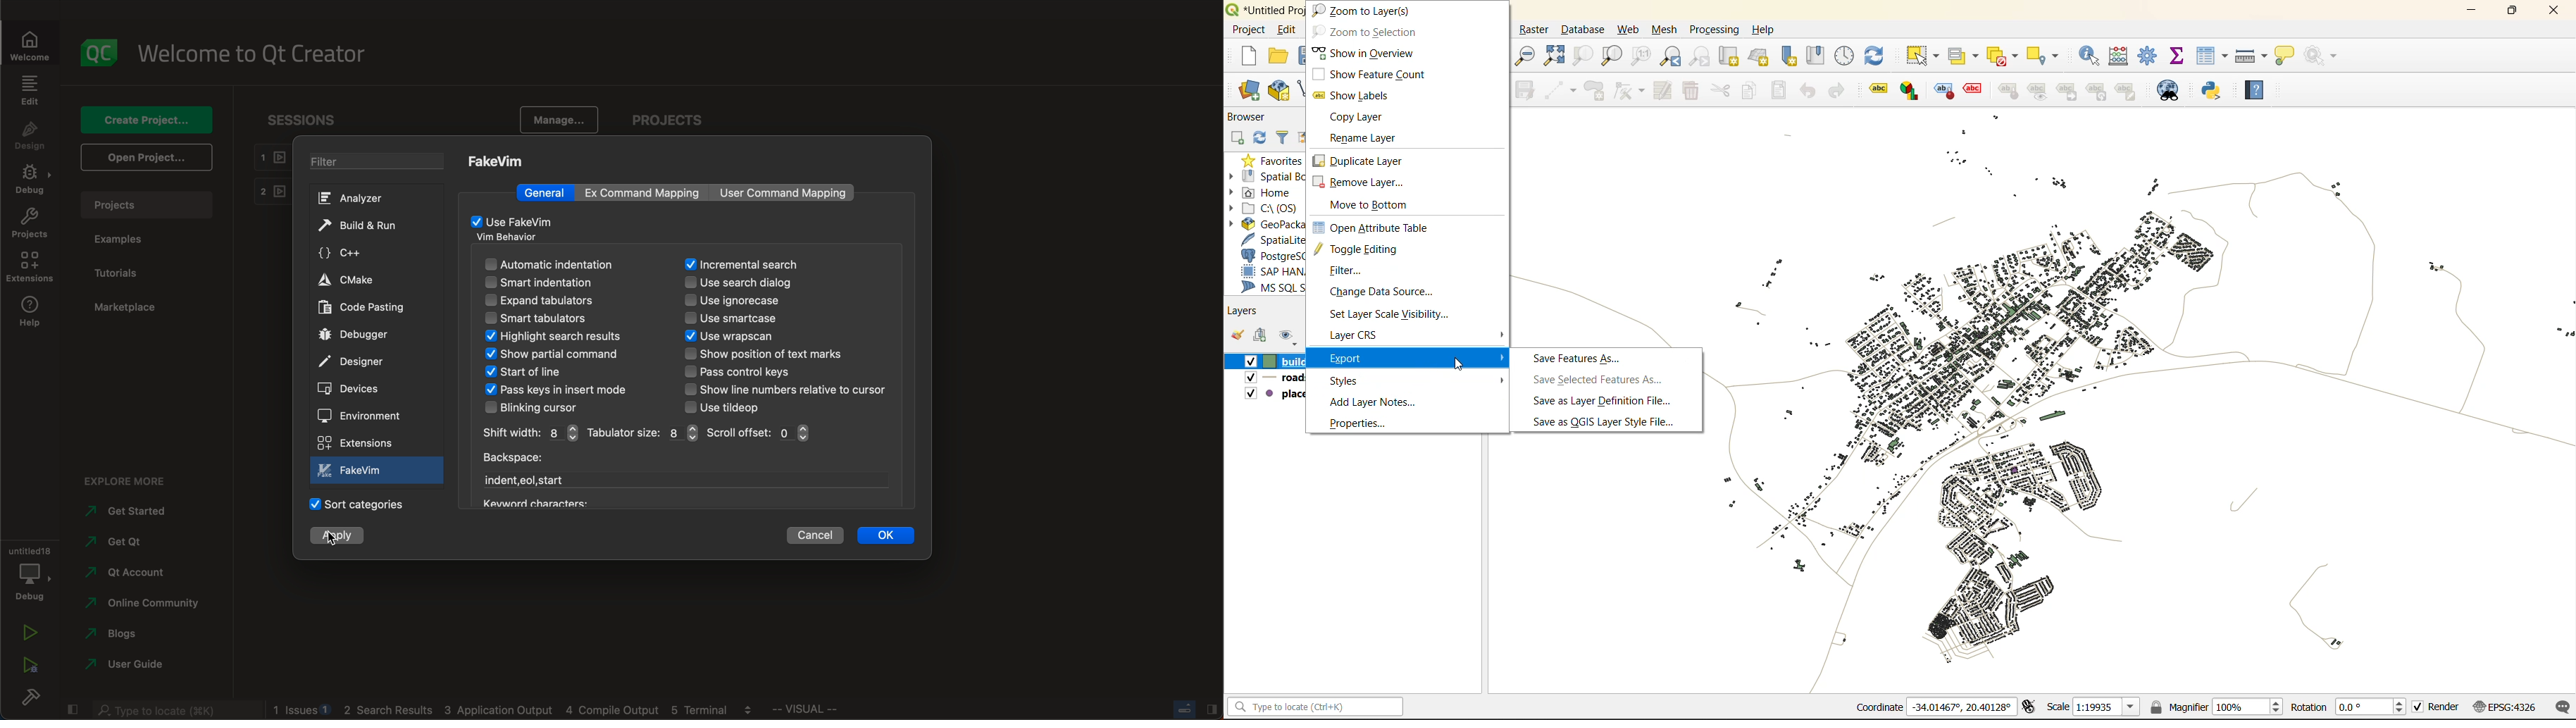 Image resolution: width=2576 pixels, height=728 pixels. What do you see at coordinates (1672, 57) in the screenshot?
I see `zoom last` at bounding box center [1672, 57].